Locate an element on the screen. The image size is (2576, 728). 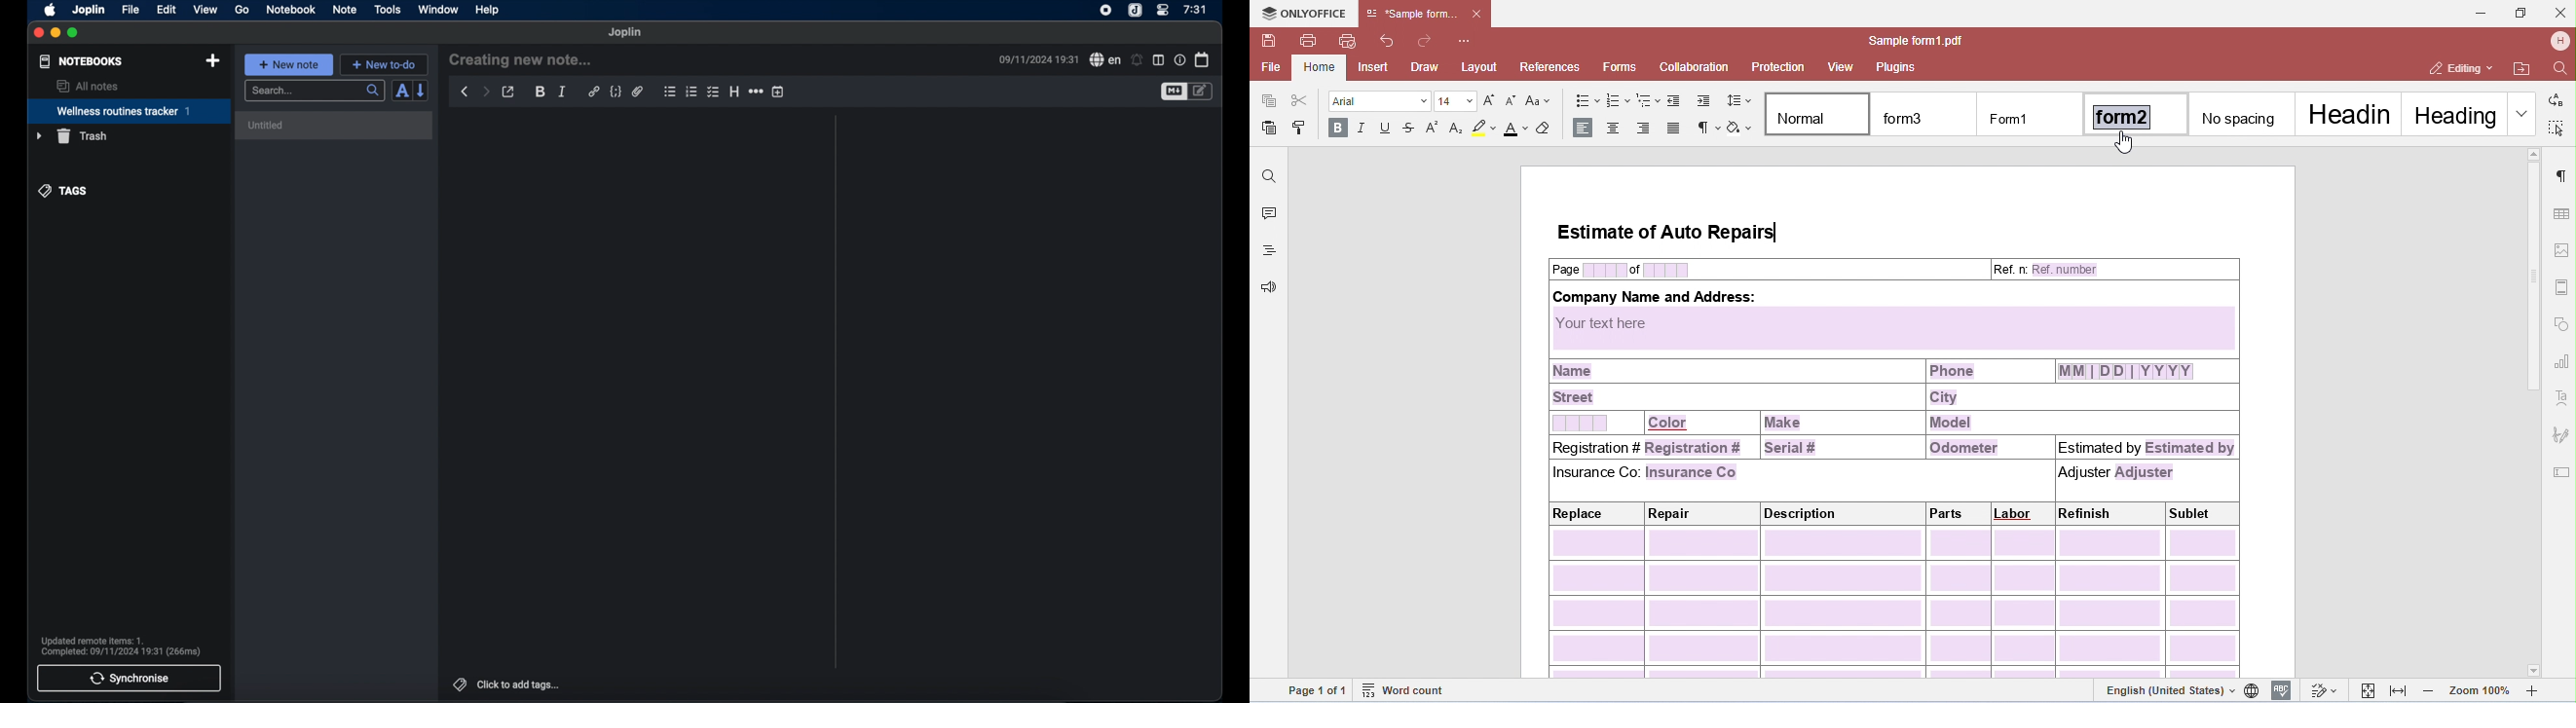
reverse sort order is located at coordinates (422, 90).